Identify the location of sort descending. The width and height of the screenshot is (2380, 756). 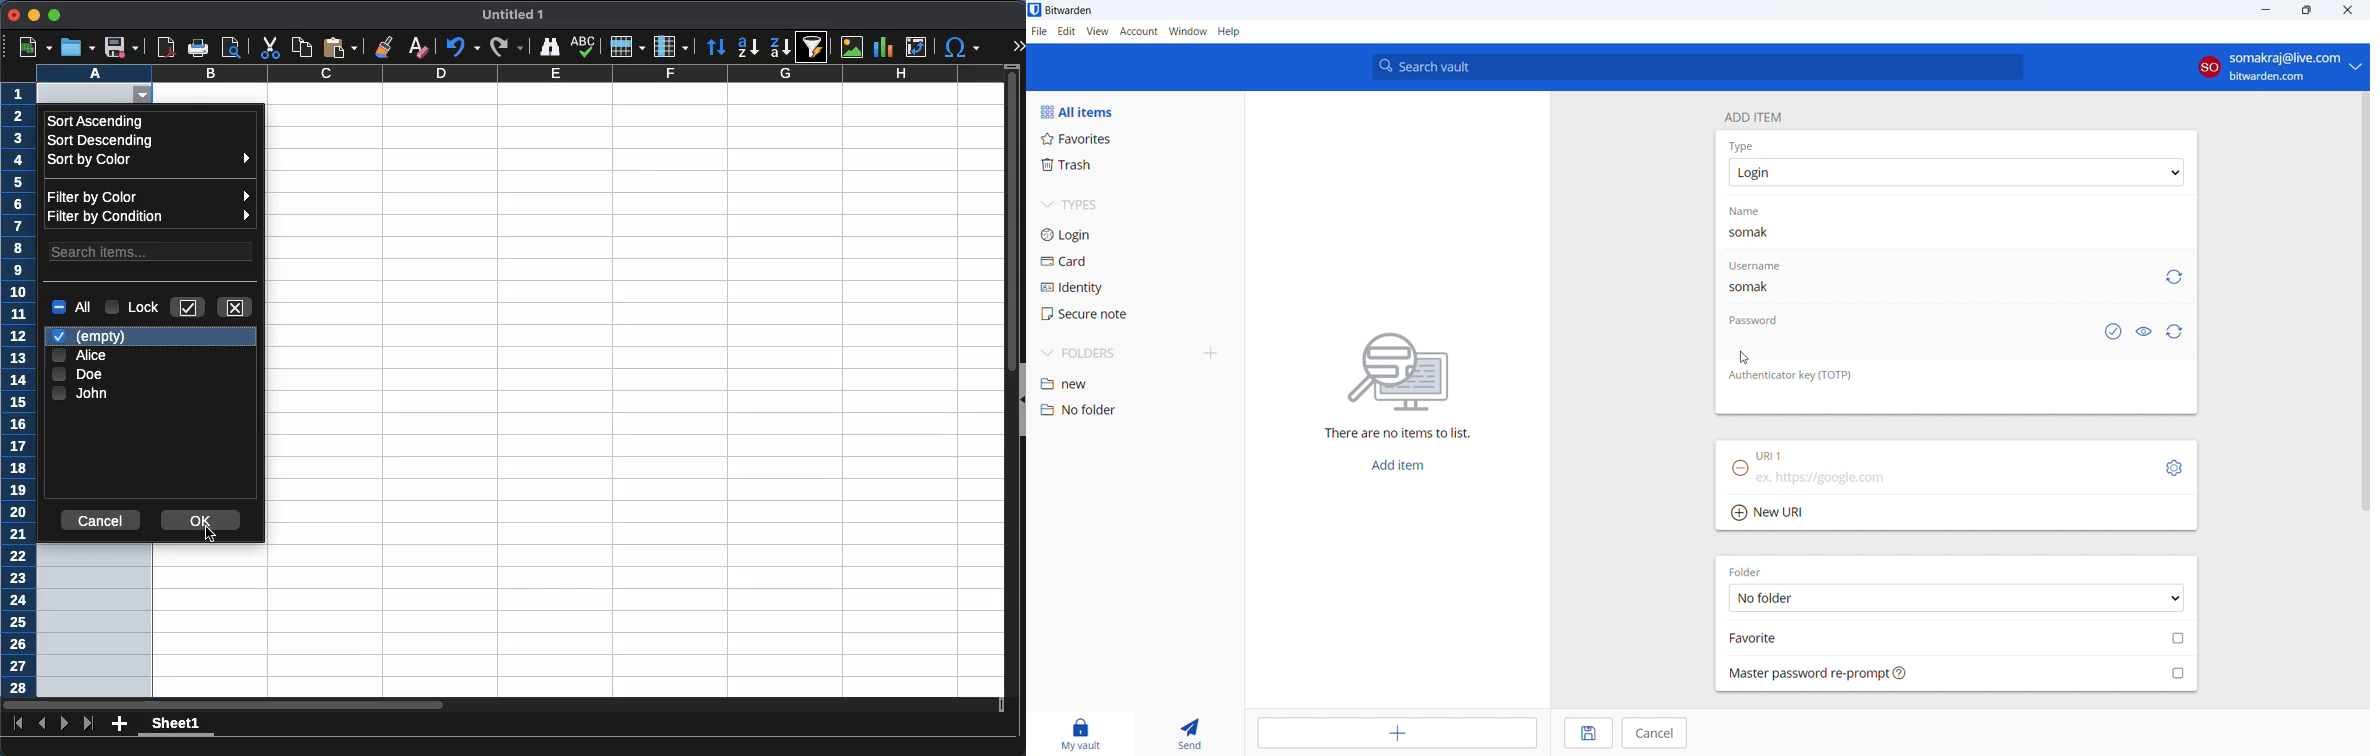
(99, 140).